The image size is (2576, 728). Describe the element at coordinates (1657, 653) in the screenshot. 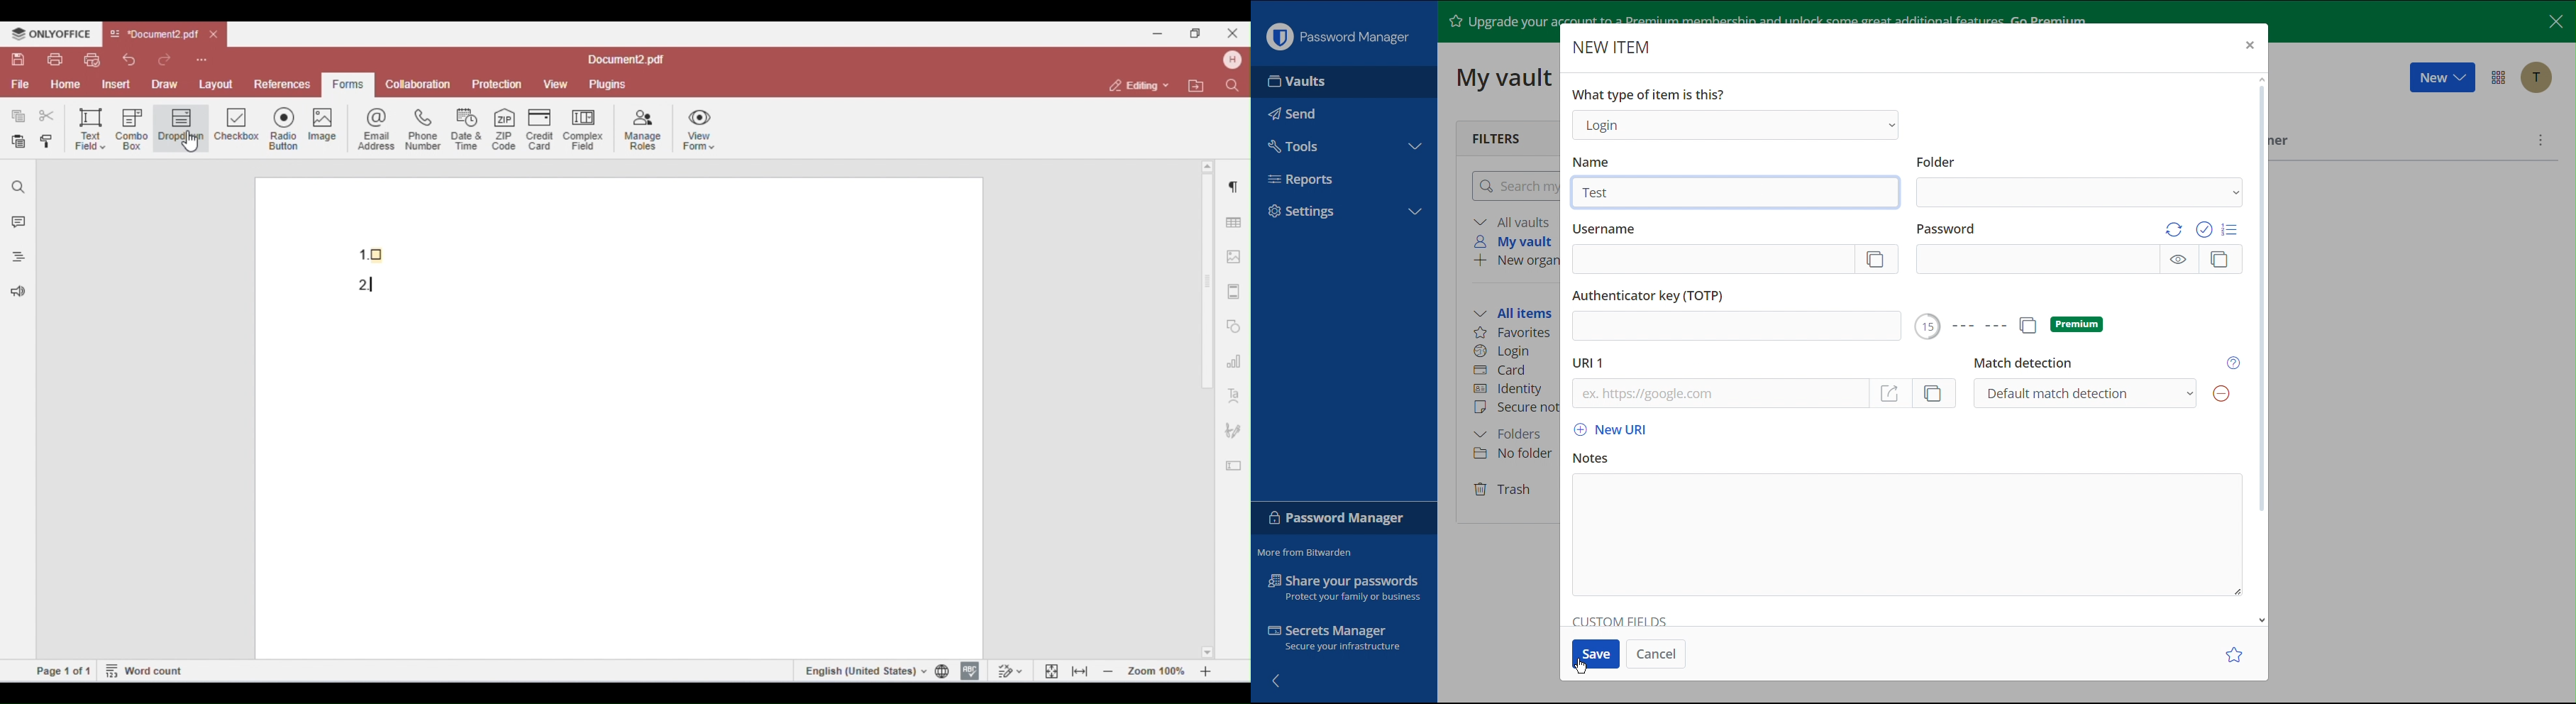

I see `Cancel` at that location.